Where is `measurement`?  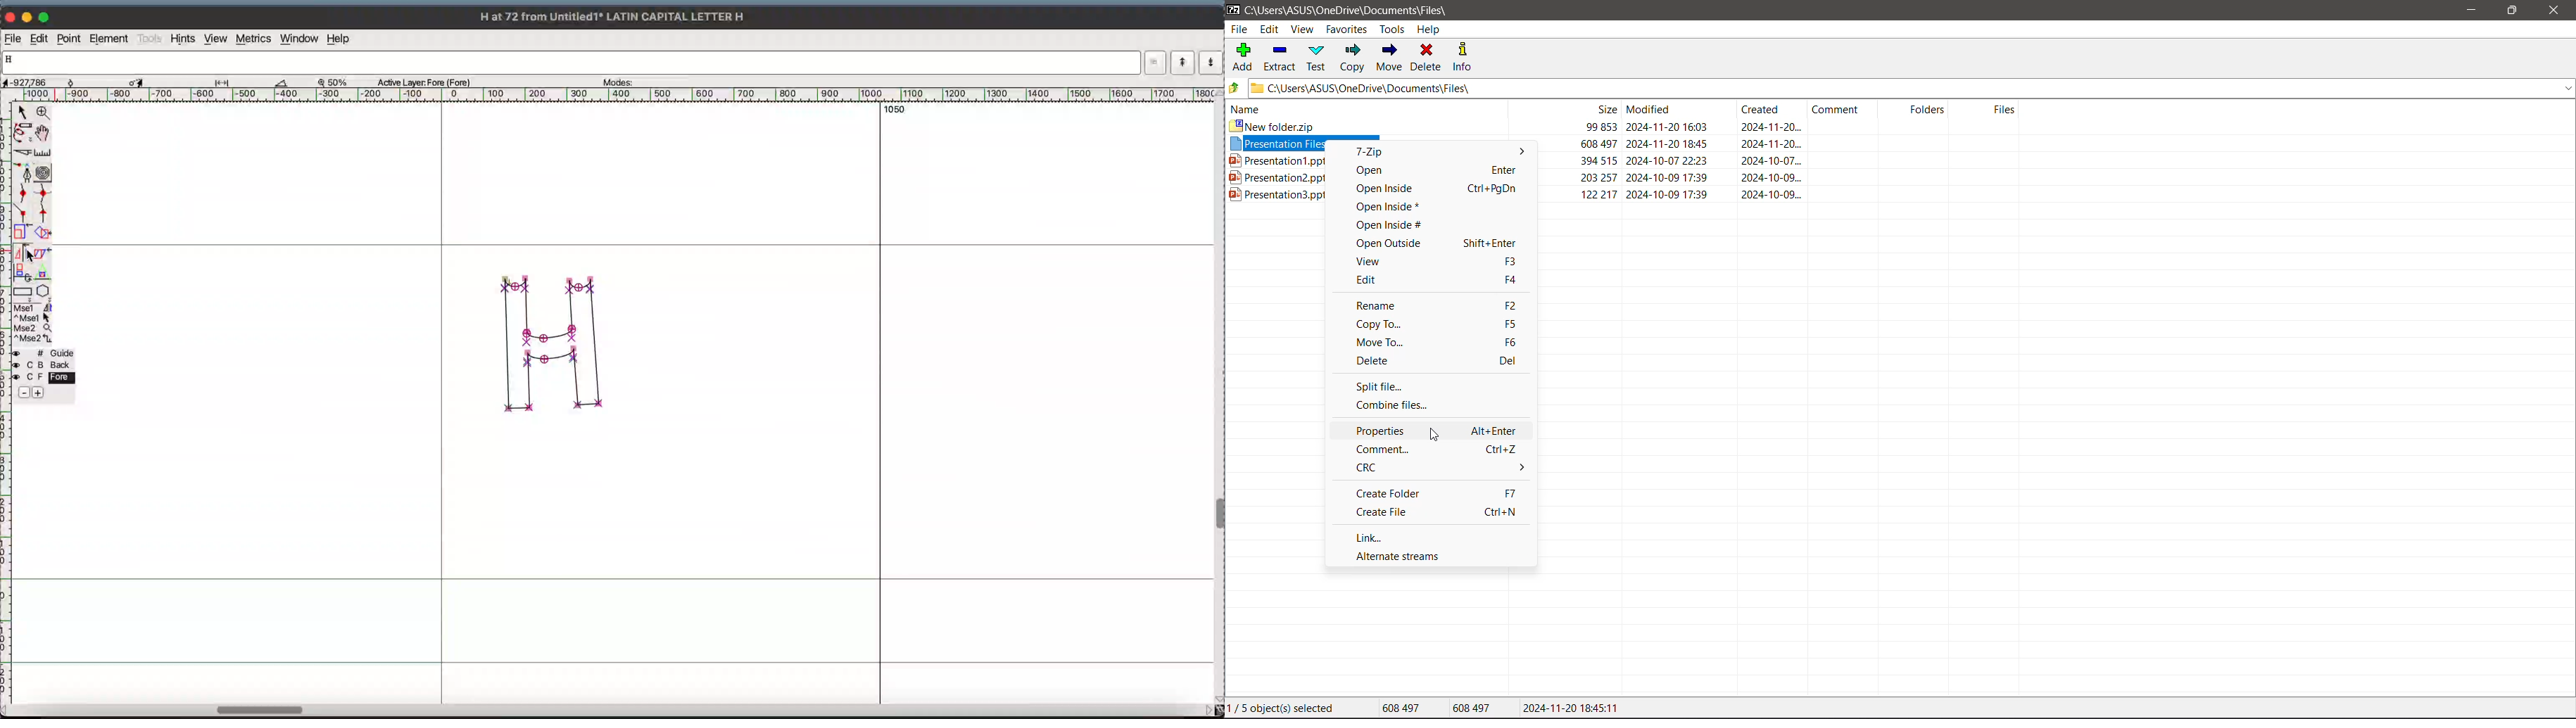
measurement is located at coordinates (208, 82).